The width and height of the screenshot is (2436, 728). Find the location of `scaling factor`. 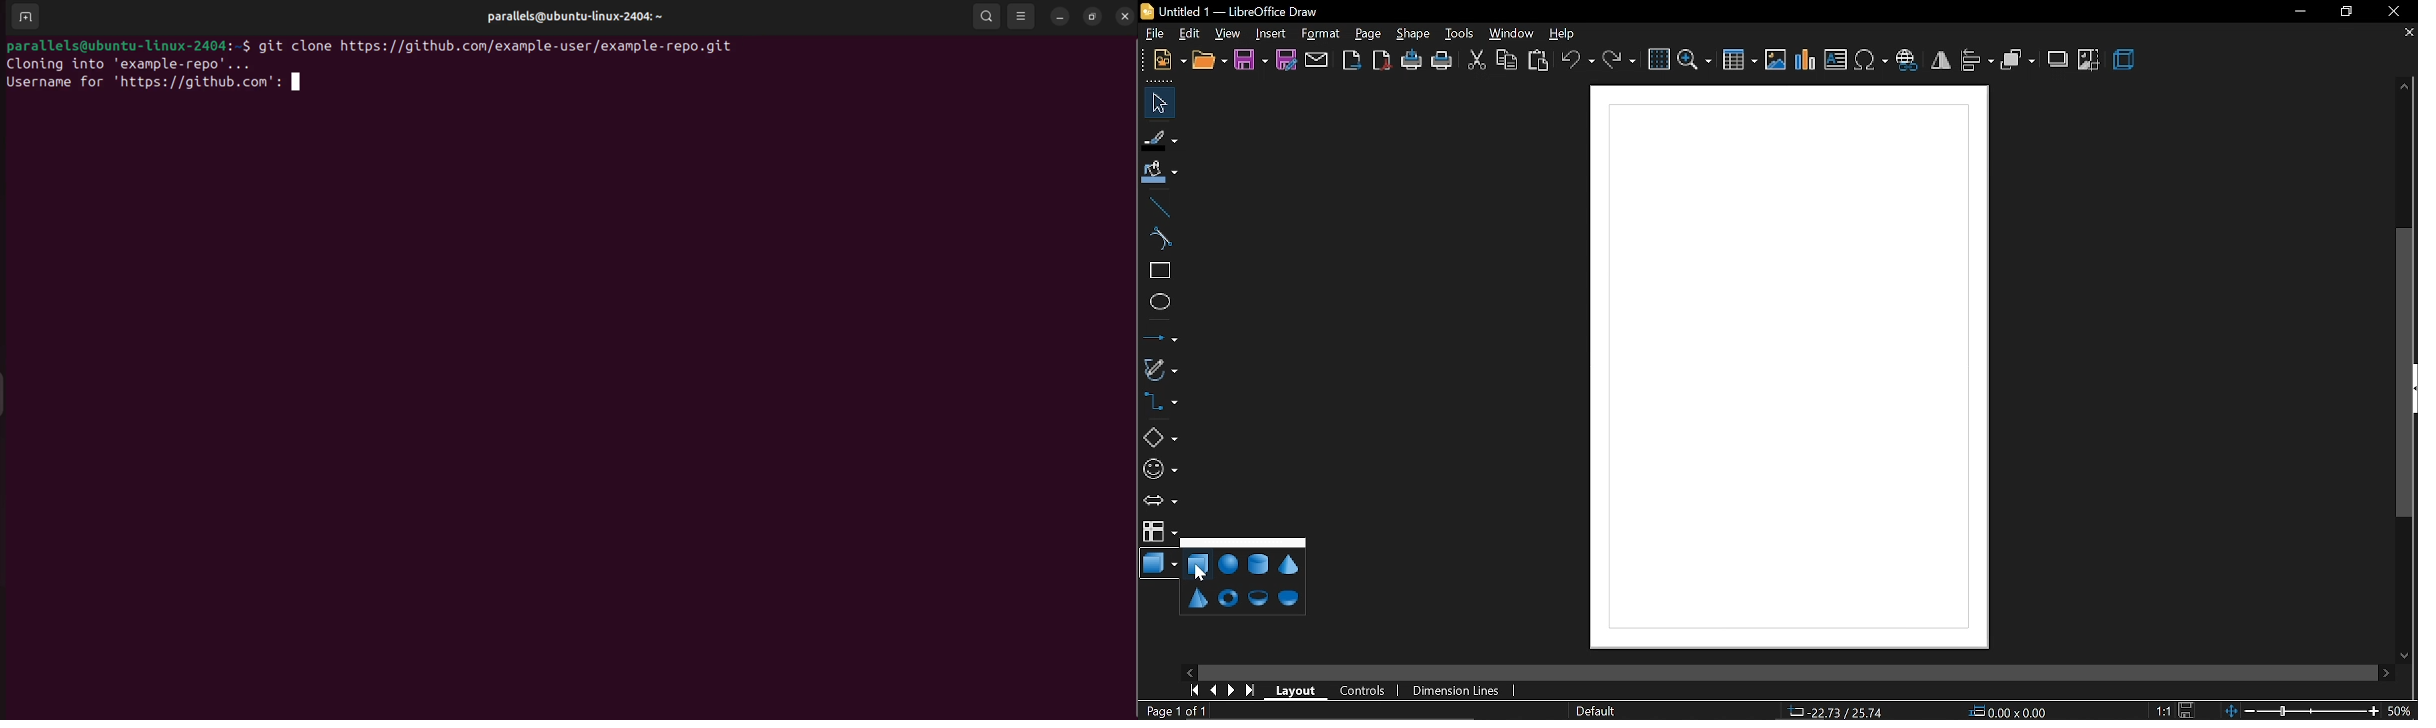

scaling factor is located at coordinates (2162, 711).